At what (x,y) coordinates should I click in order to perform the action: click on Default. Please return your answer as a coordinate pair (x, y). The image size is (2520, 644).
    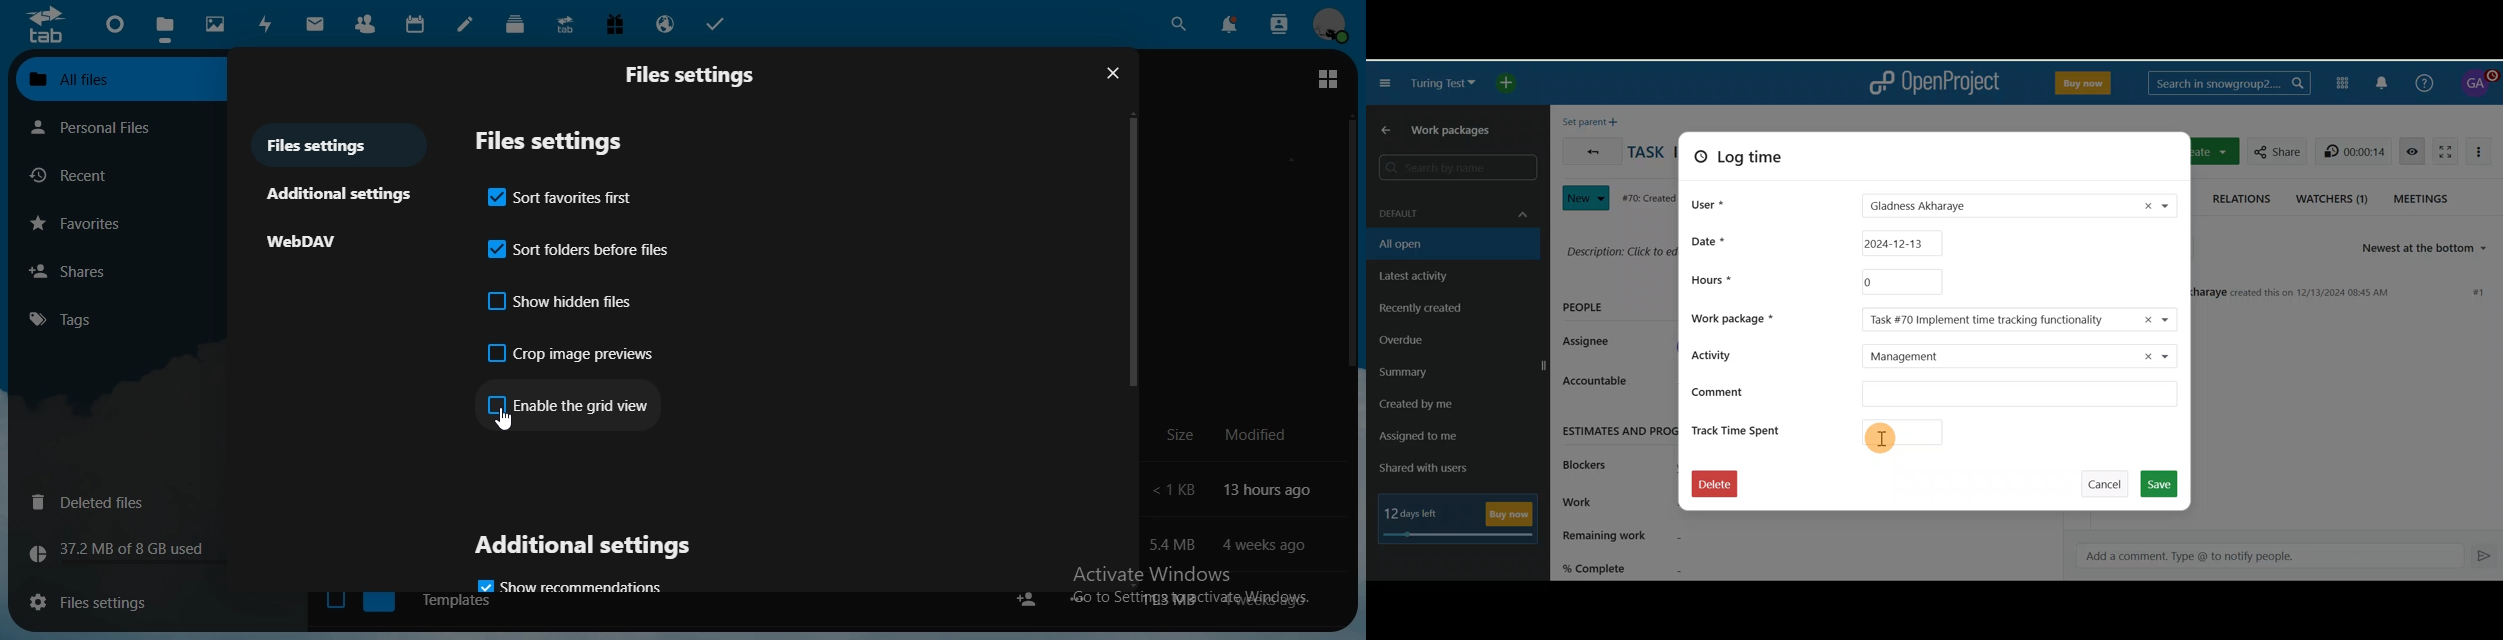
    Looking at the image, I should click on (1451, 207).